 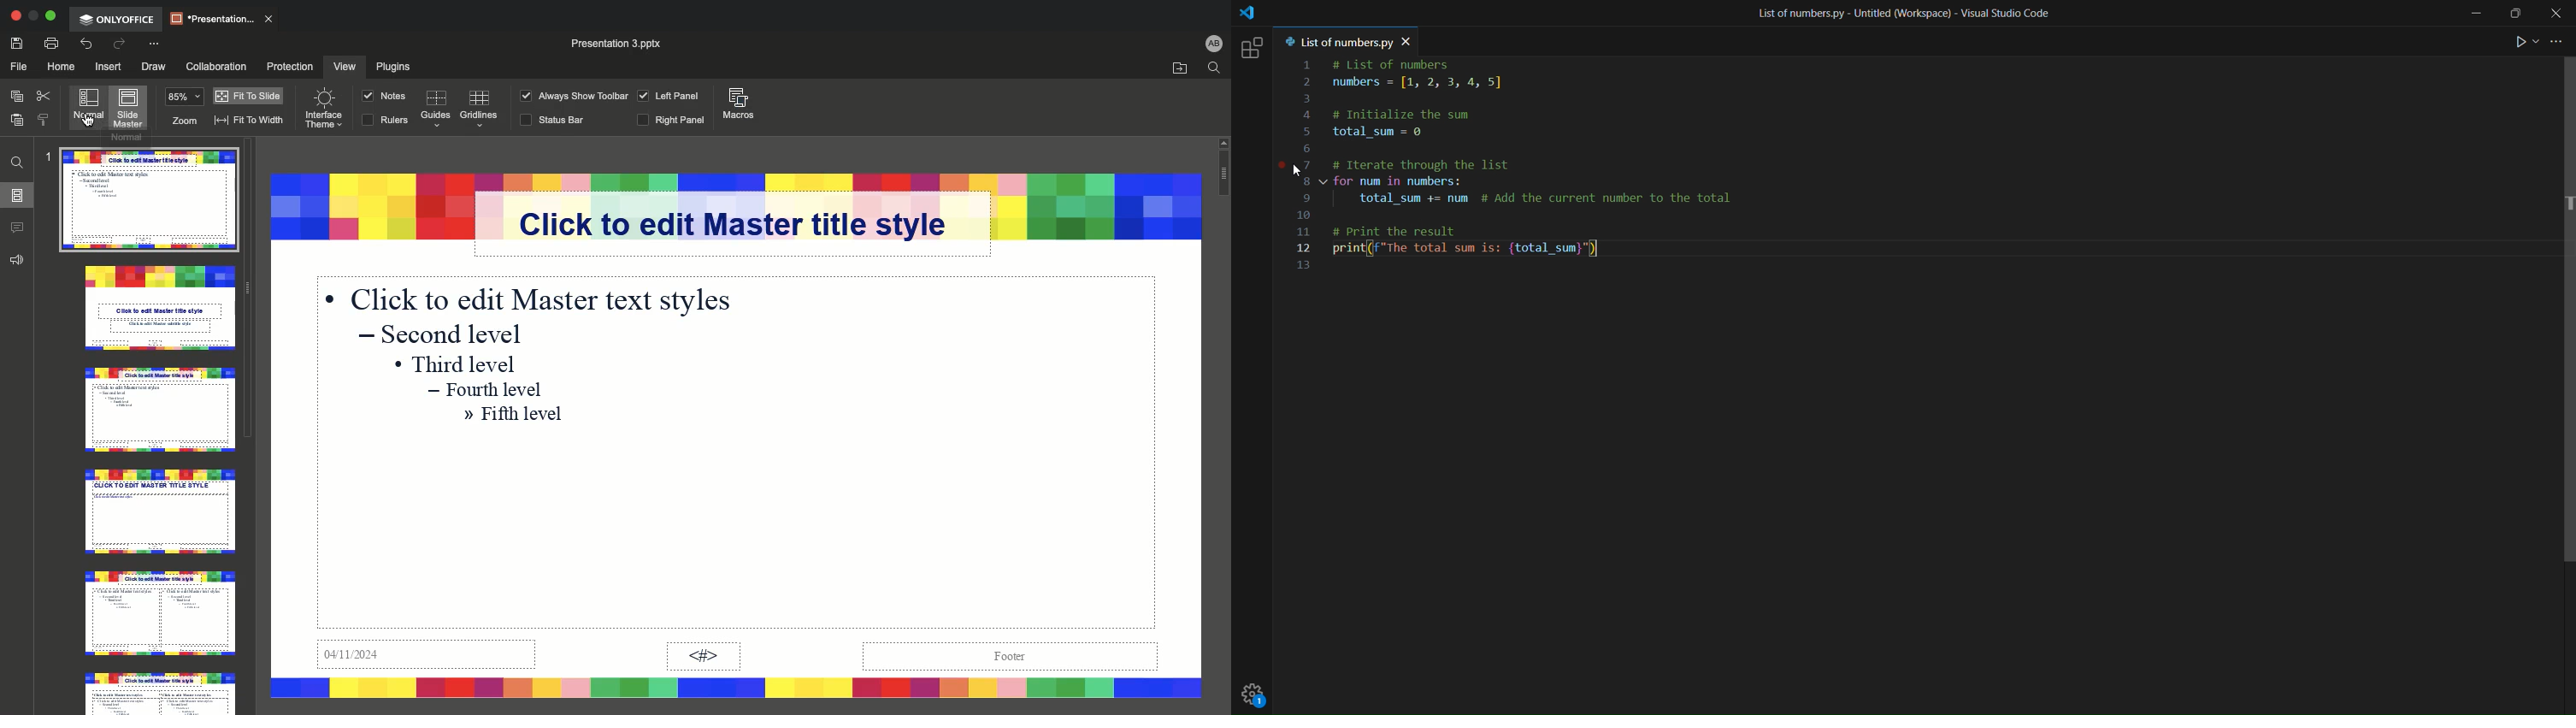 What do you see at coordinates (19, 258) in the screenshot?
I see `Feedback & support` at bounding box center [19, 258].